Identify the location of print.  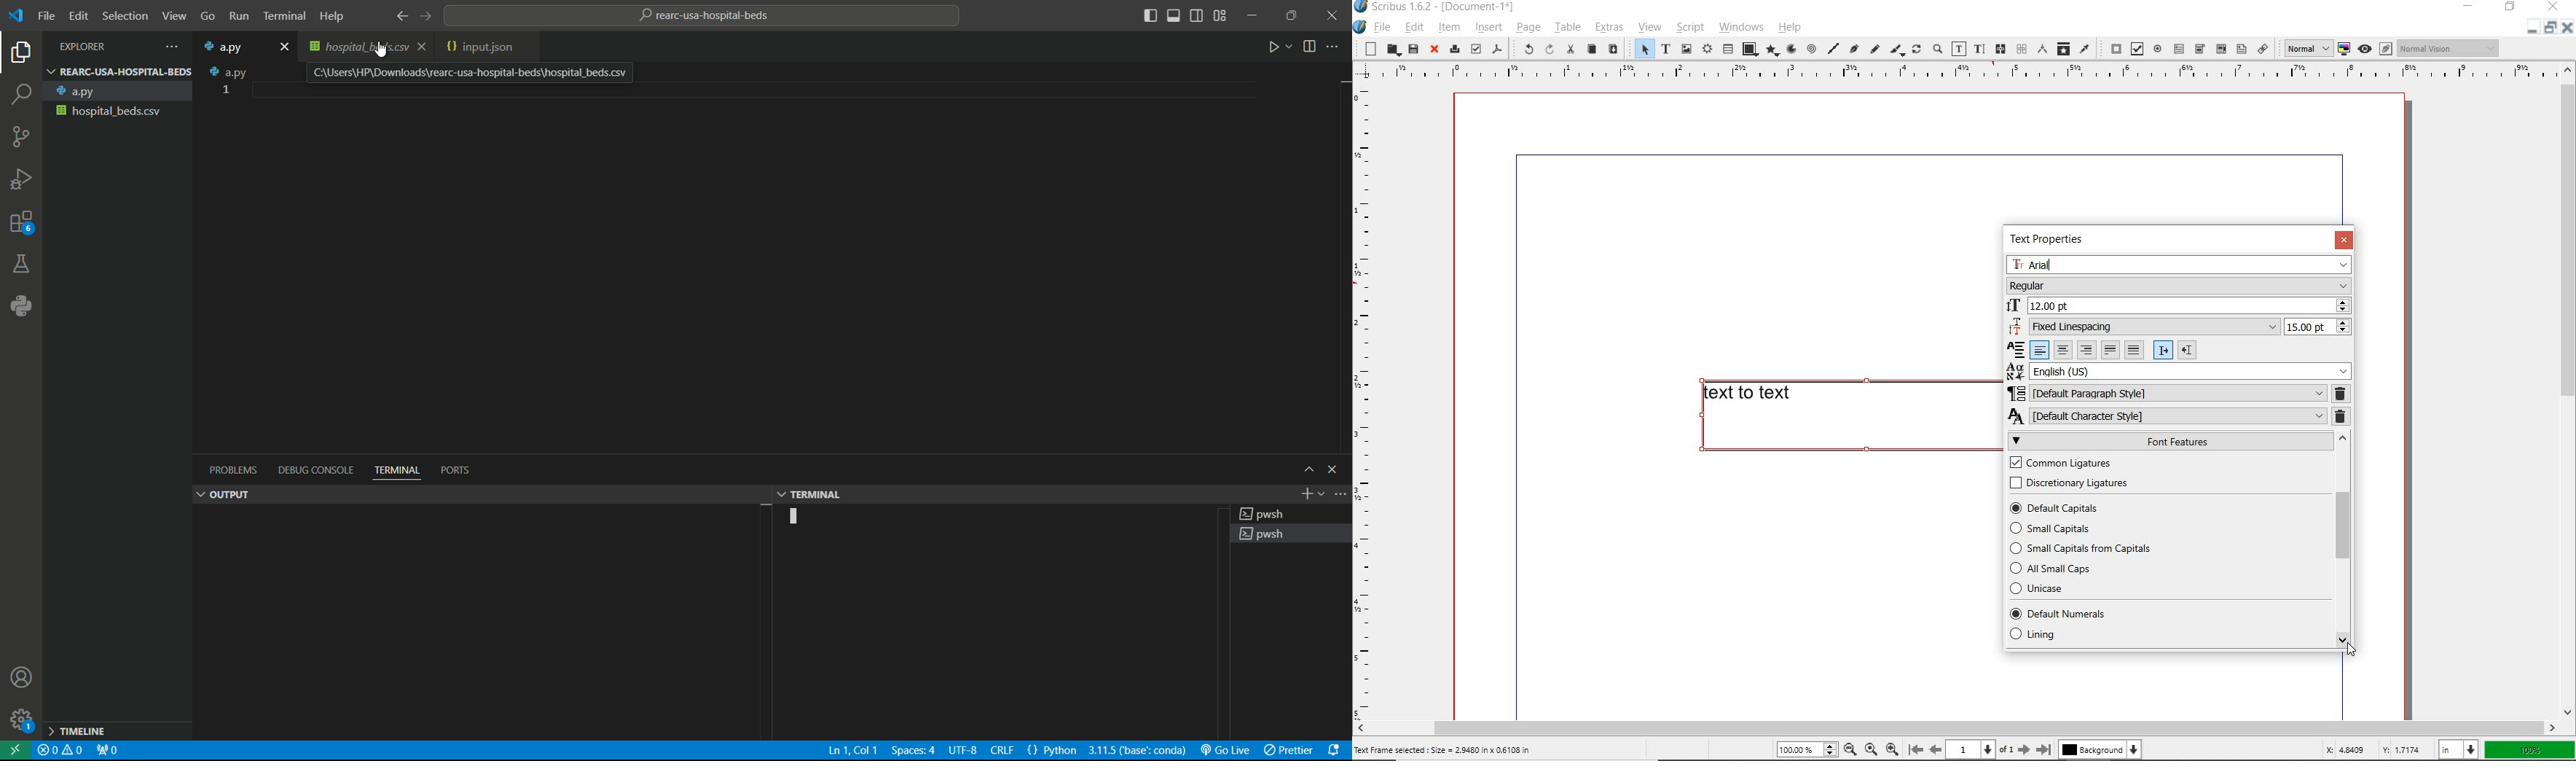
(1453, 48).